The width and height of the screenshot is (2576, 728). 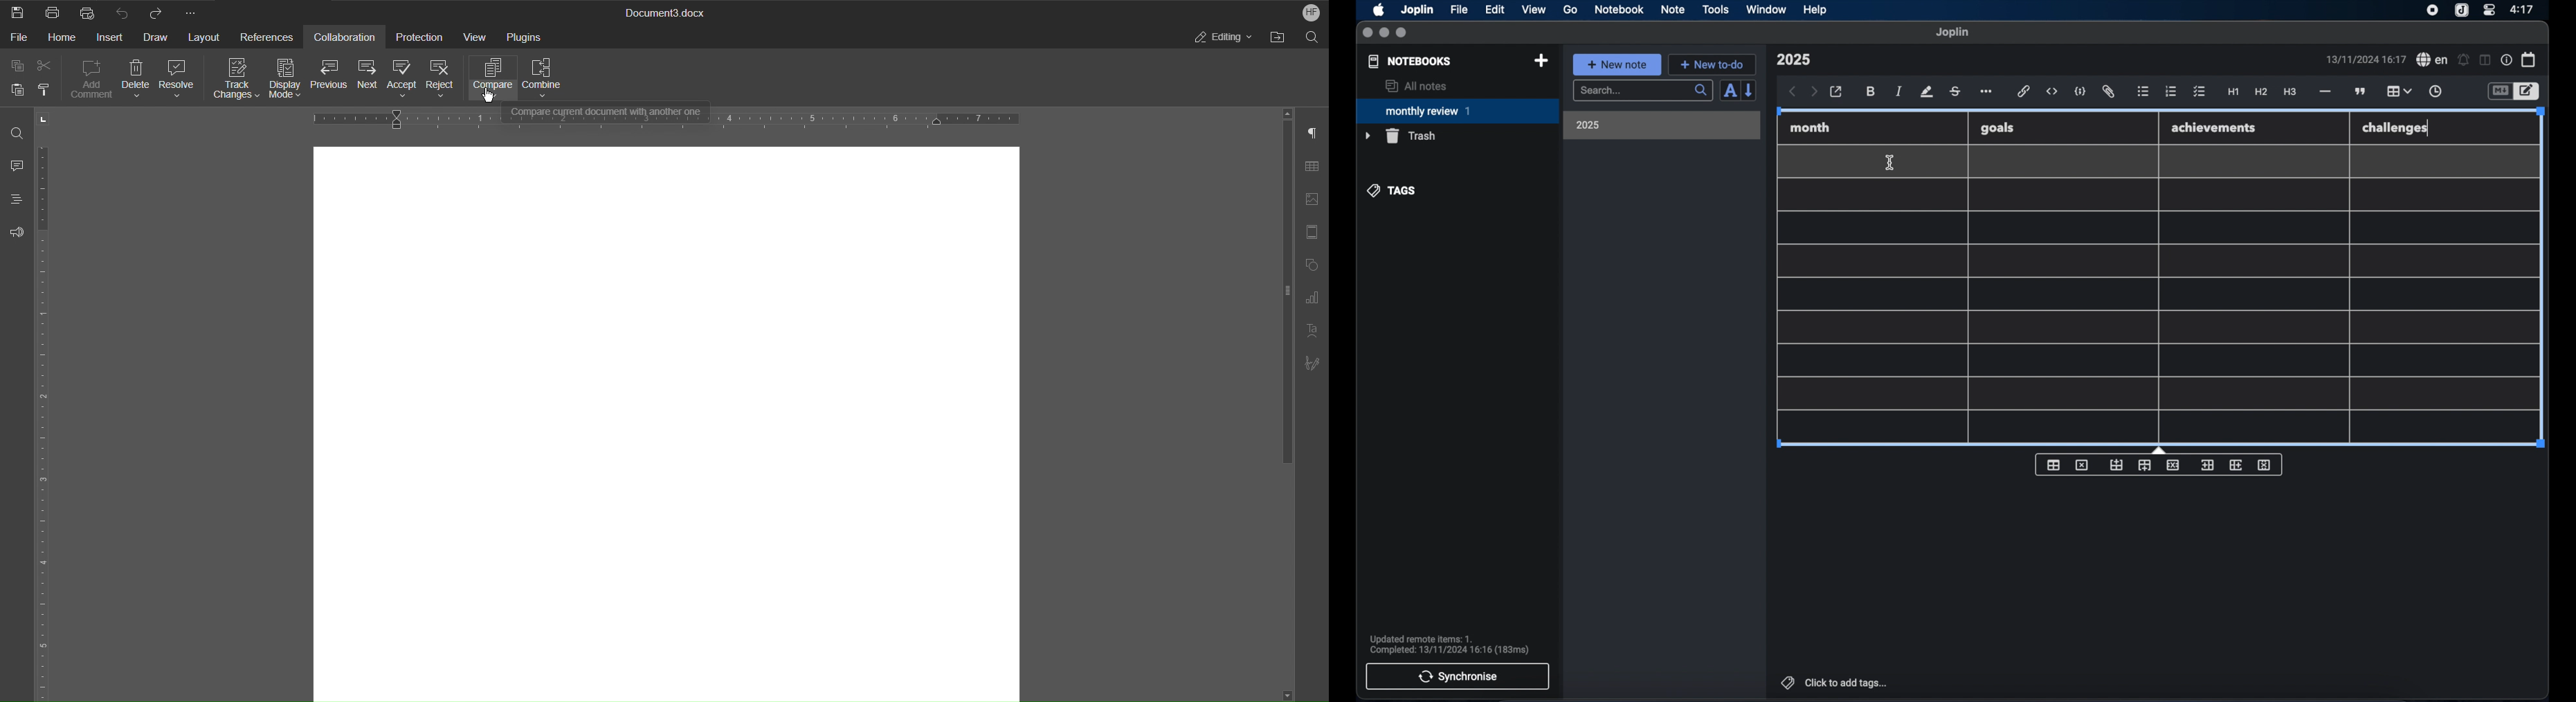 I want to click on toggle editor, so click(x=2500, y=92).